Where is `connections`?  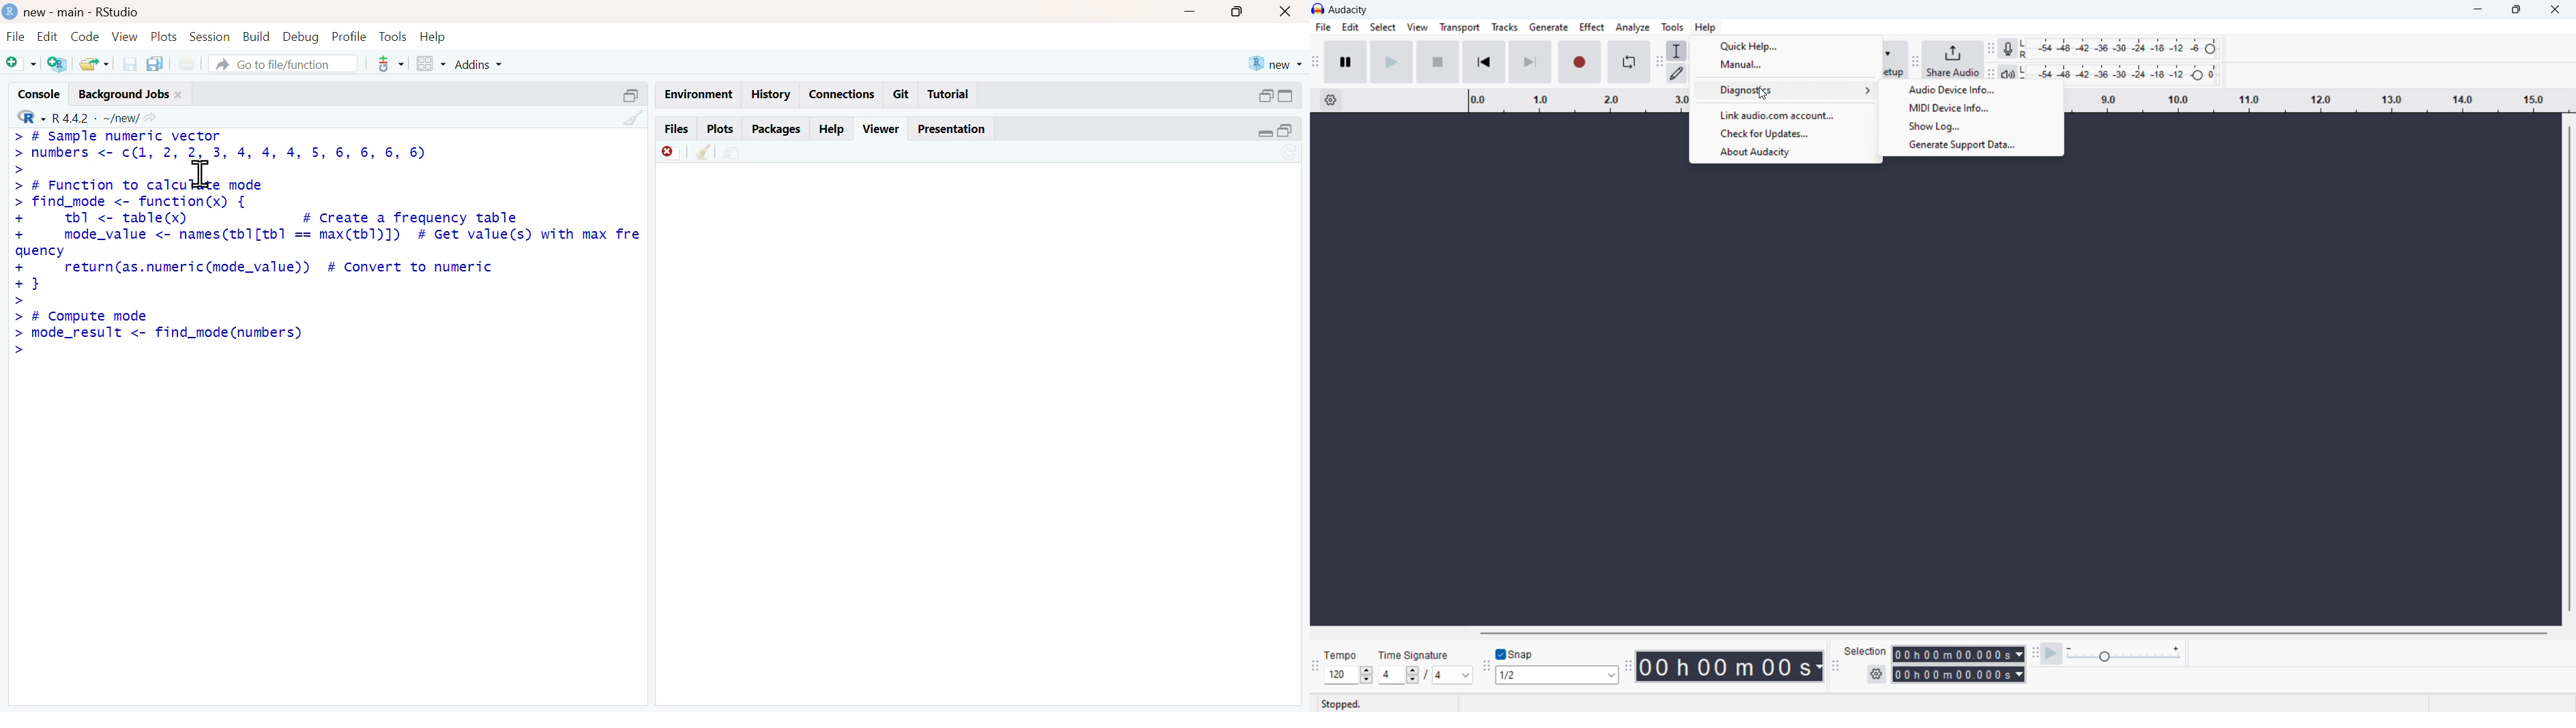 connections is located at coordinates (843, 95).